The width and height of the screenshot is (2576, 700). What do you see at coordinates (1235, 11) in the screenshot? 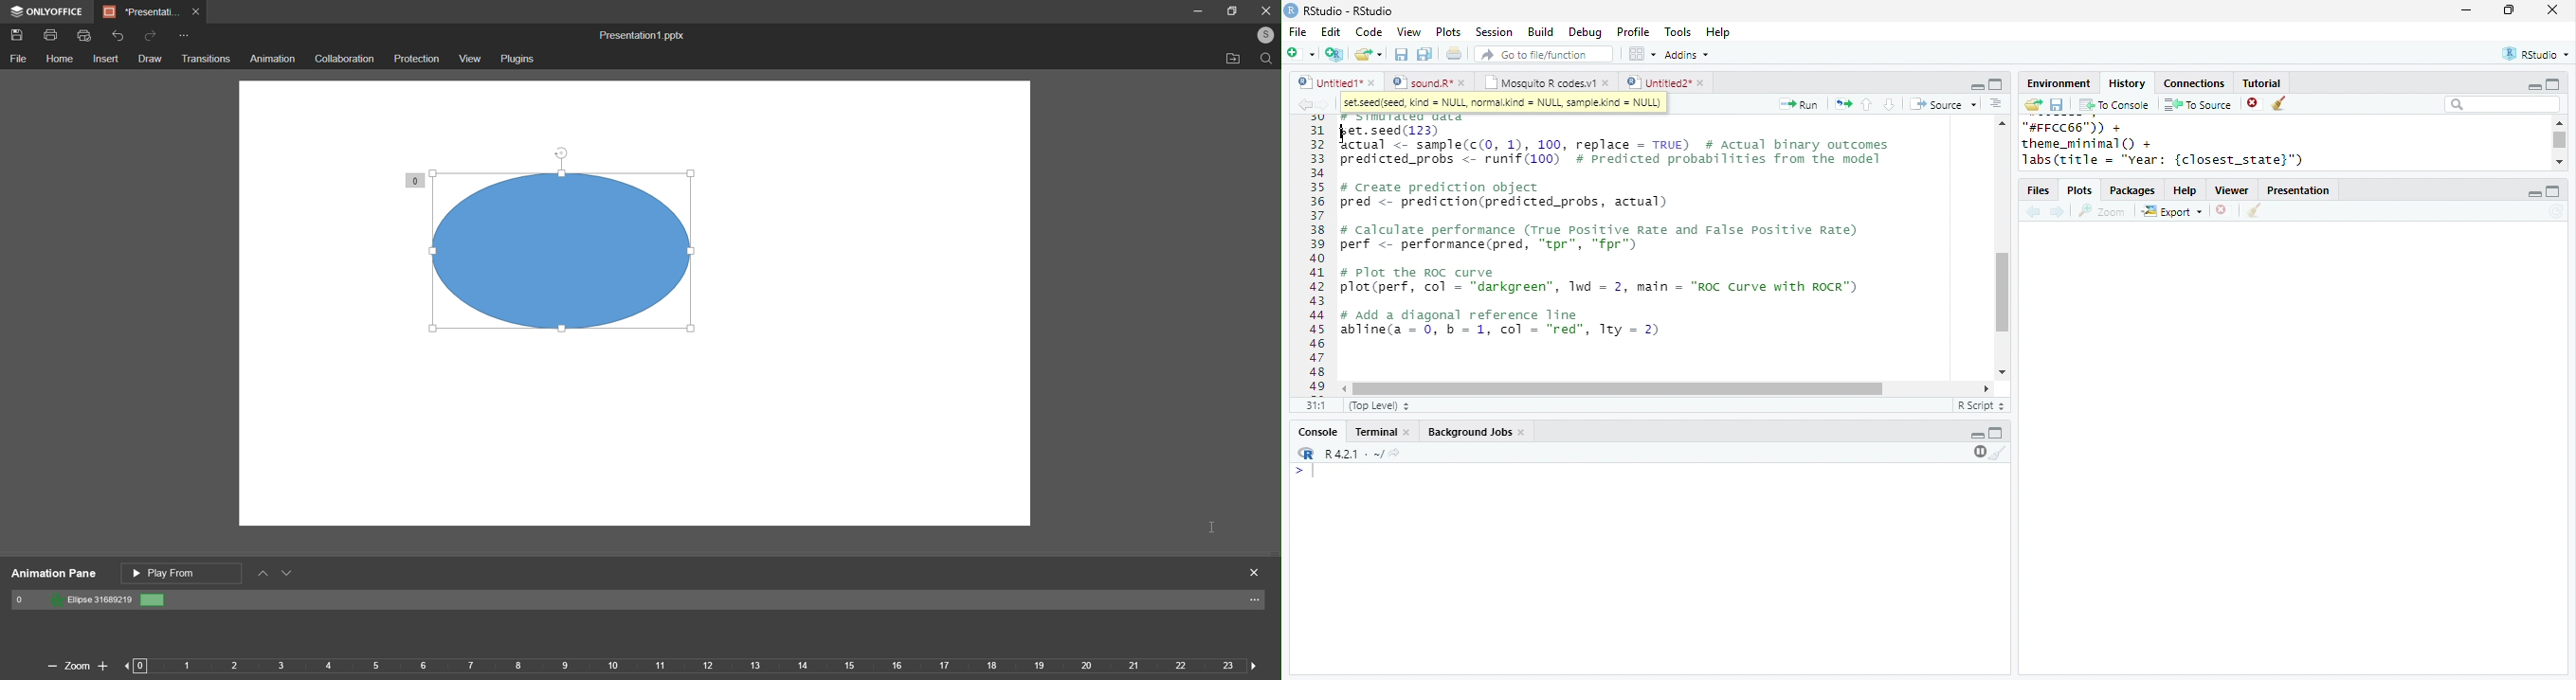
I see `maximize` at bounding box center [1235, 11].